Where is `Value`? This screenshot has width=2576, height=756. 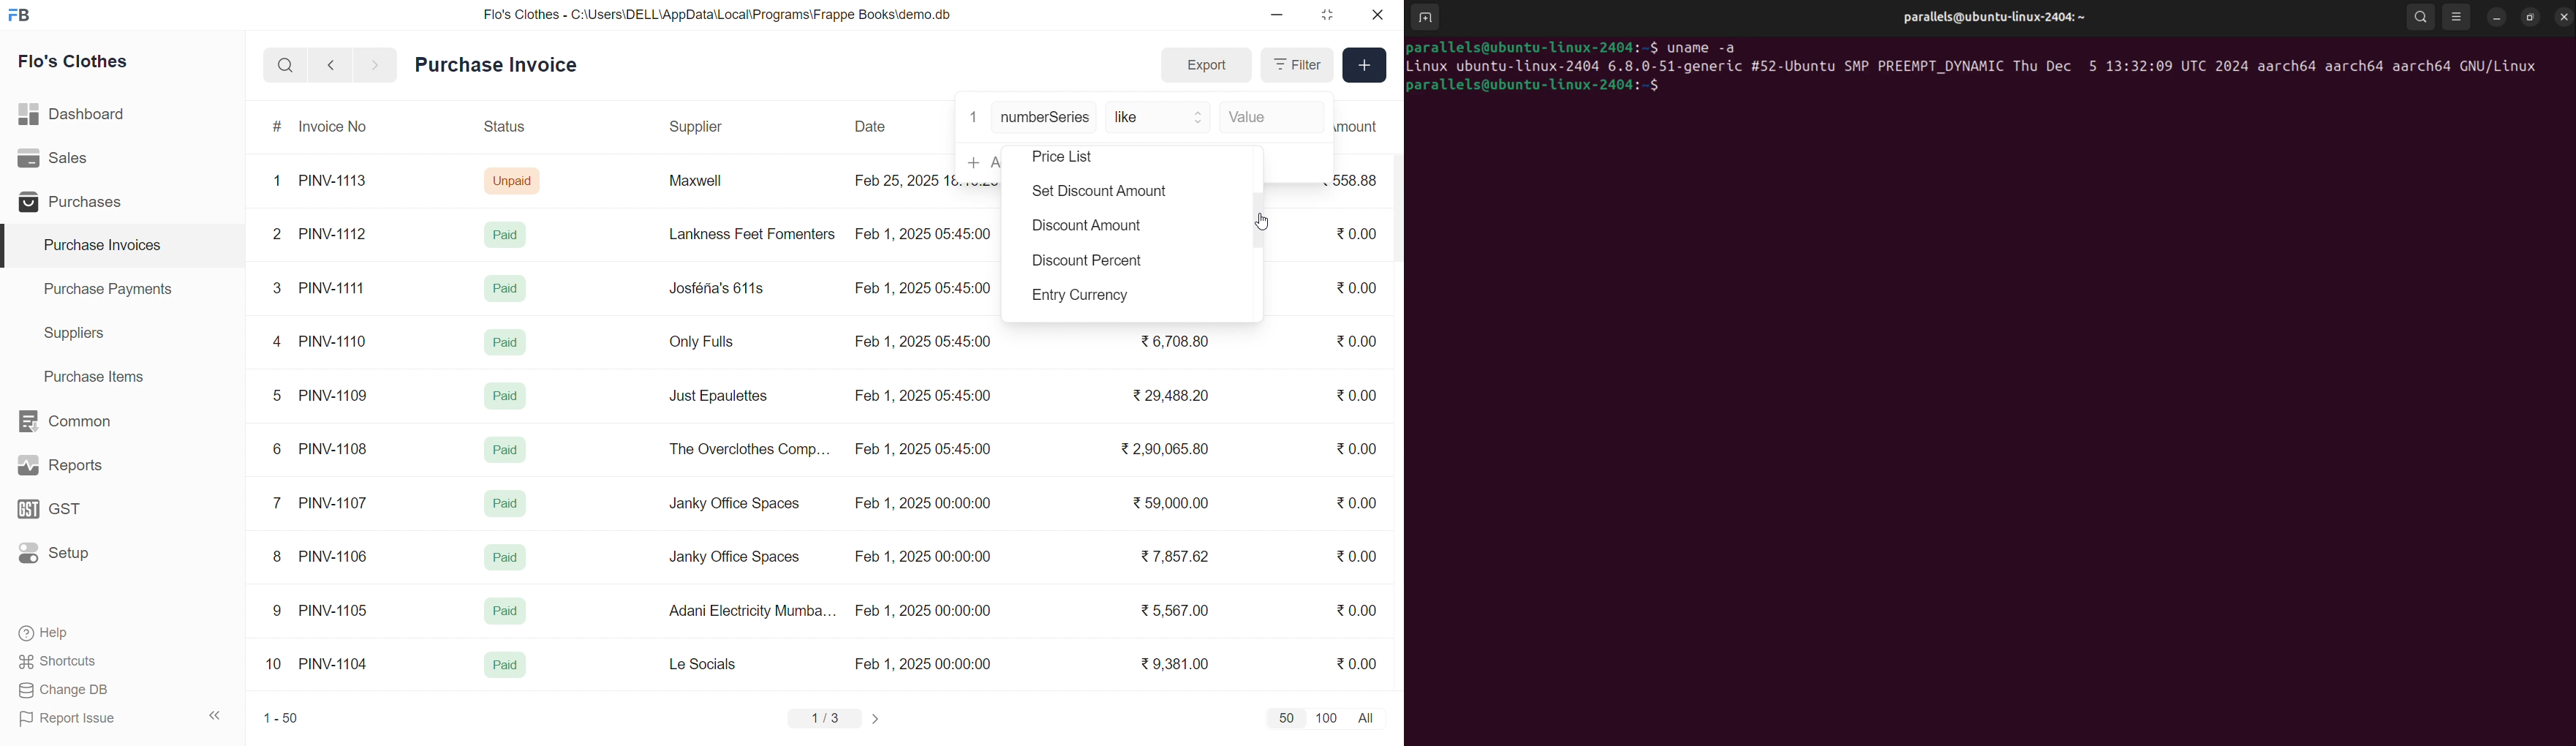 Value is located at coordinates (1269, 118).